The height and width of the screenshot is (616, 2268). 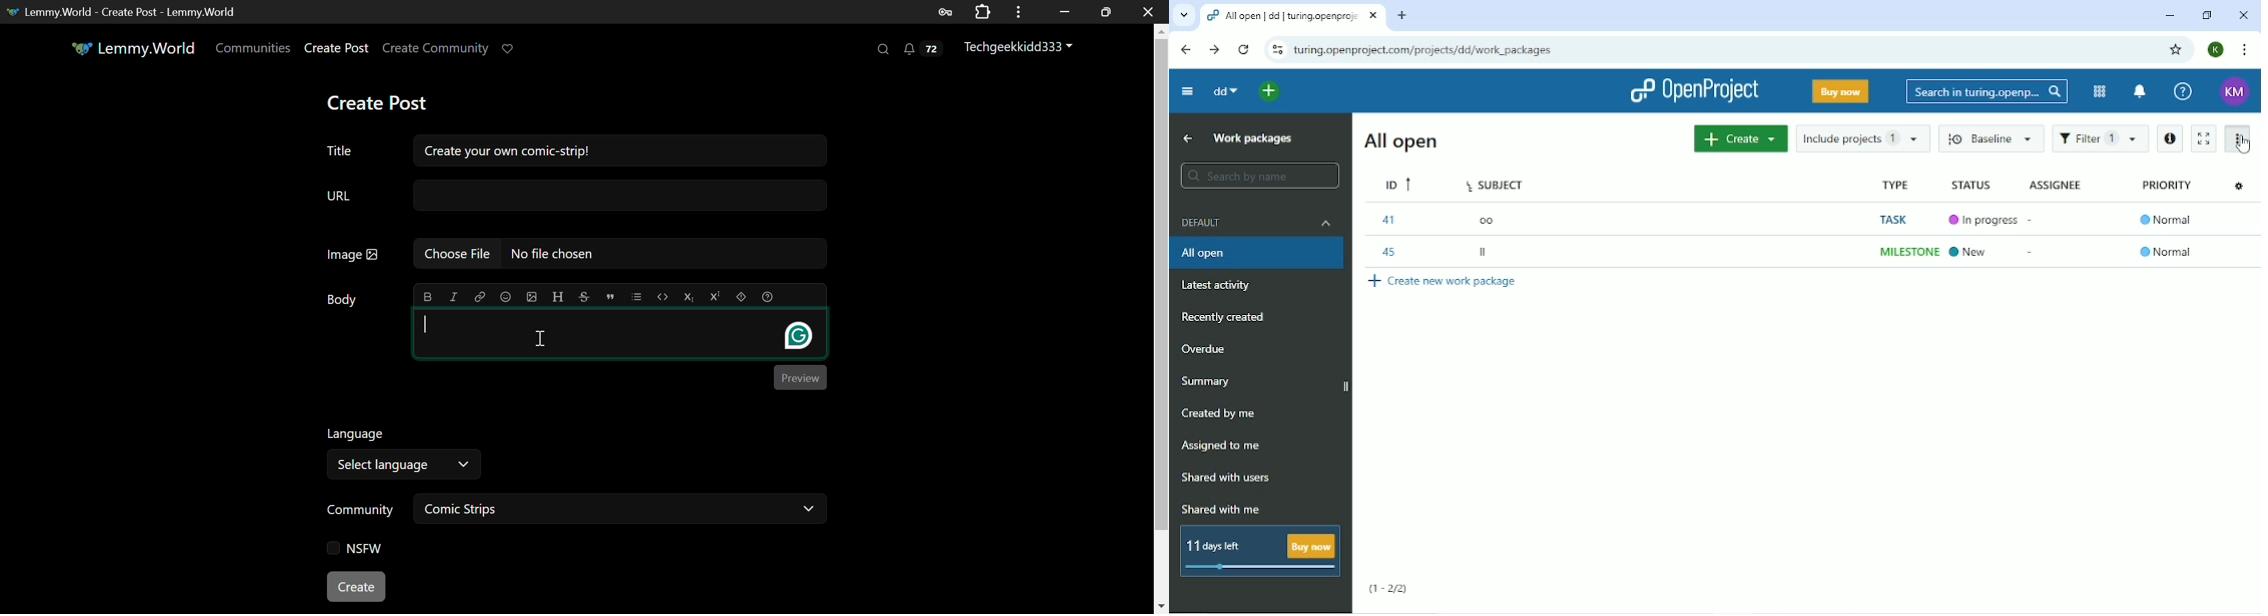 I want to click on Search tabs, so click(x=1183, y=16).